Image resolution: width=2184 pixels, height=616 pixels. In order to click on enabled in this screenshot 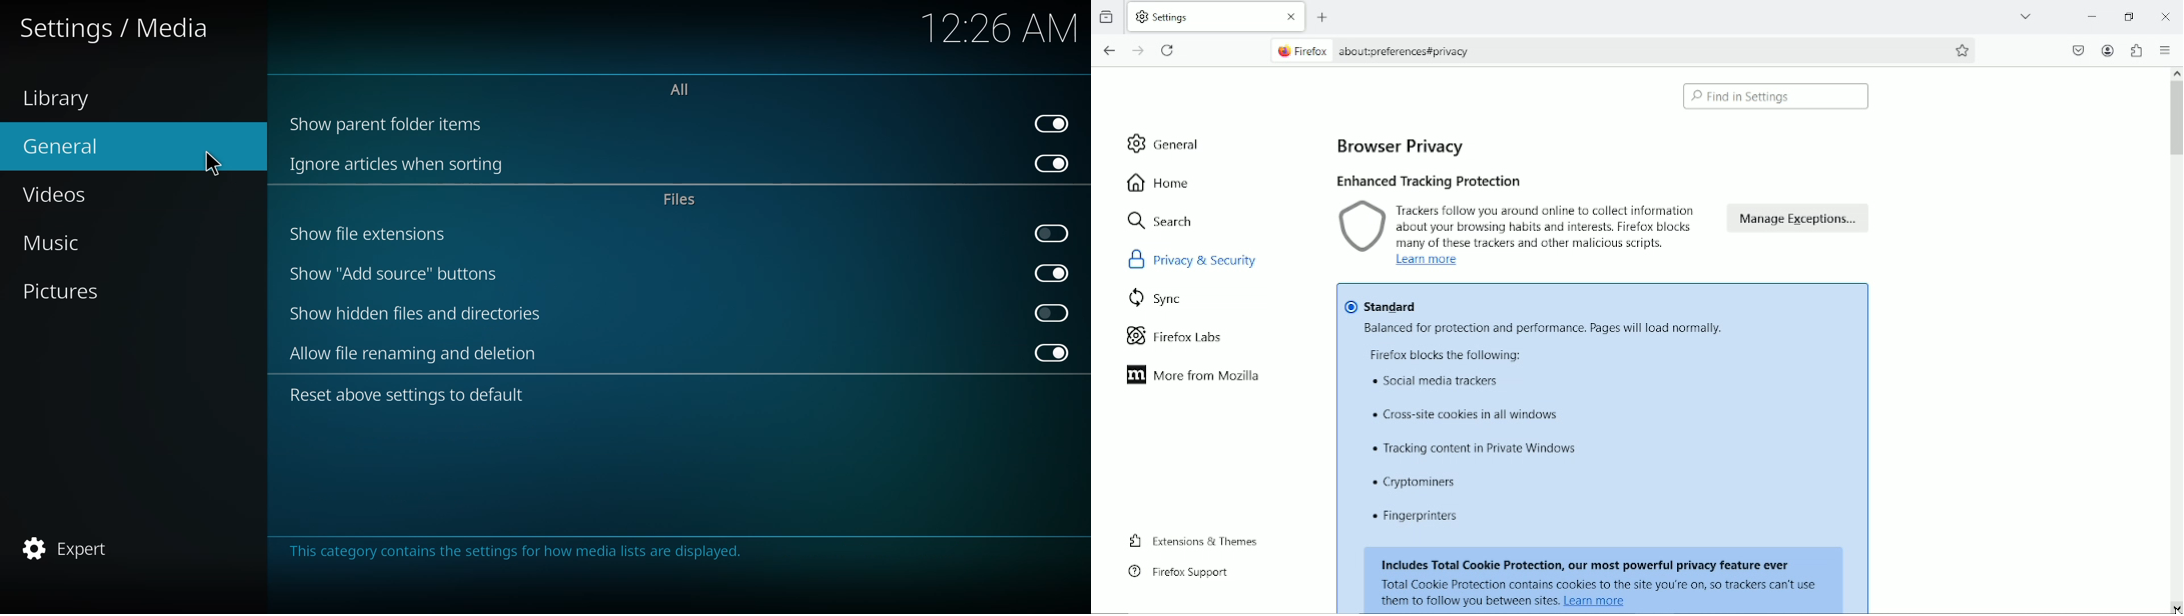, I will do `click(1055, 164)`.